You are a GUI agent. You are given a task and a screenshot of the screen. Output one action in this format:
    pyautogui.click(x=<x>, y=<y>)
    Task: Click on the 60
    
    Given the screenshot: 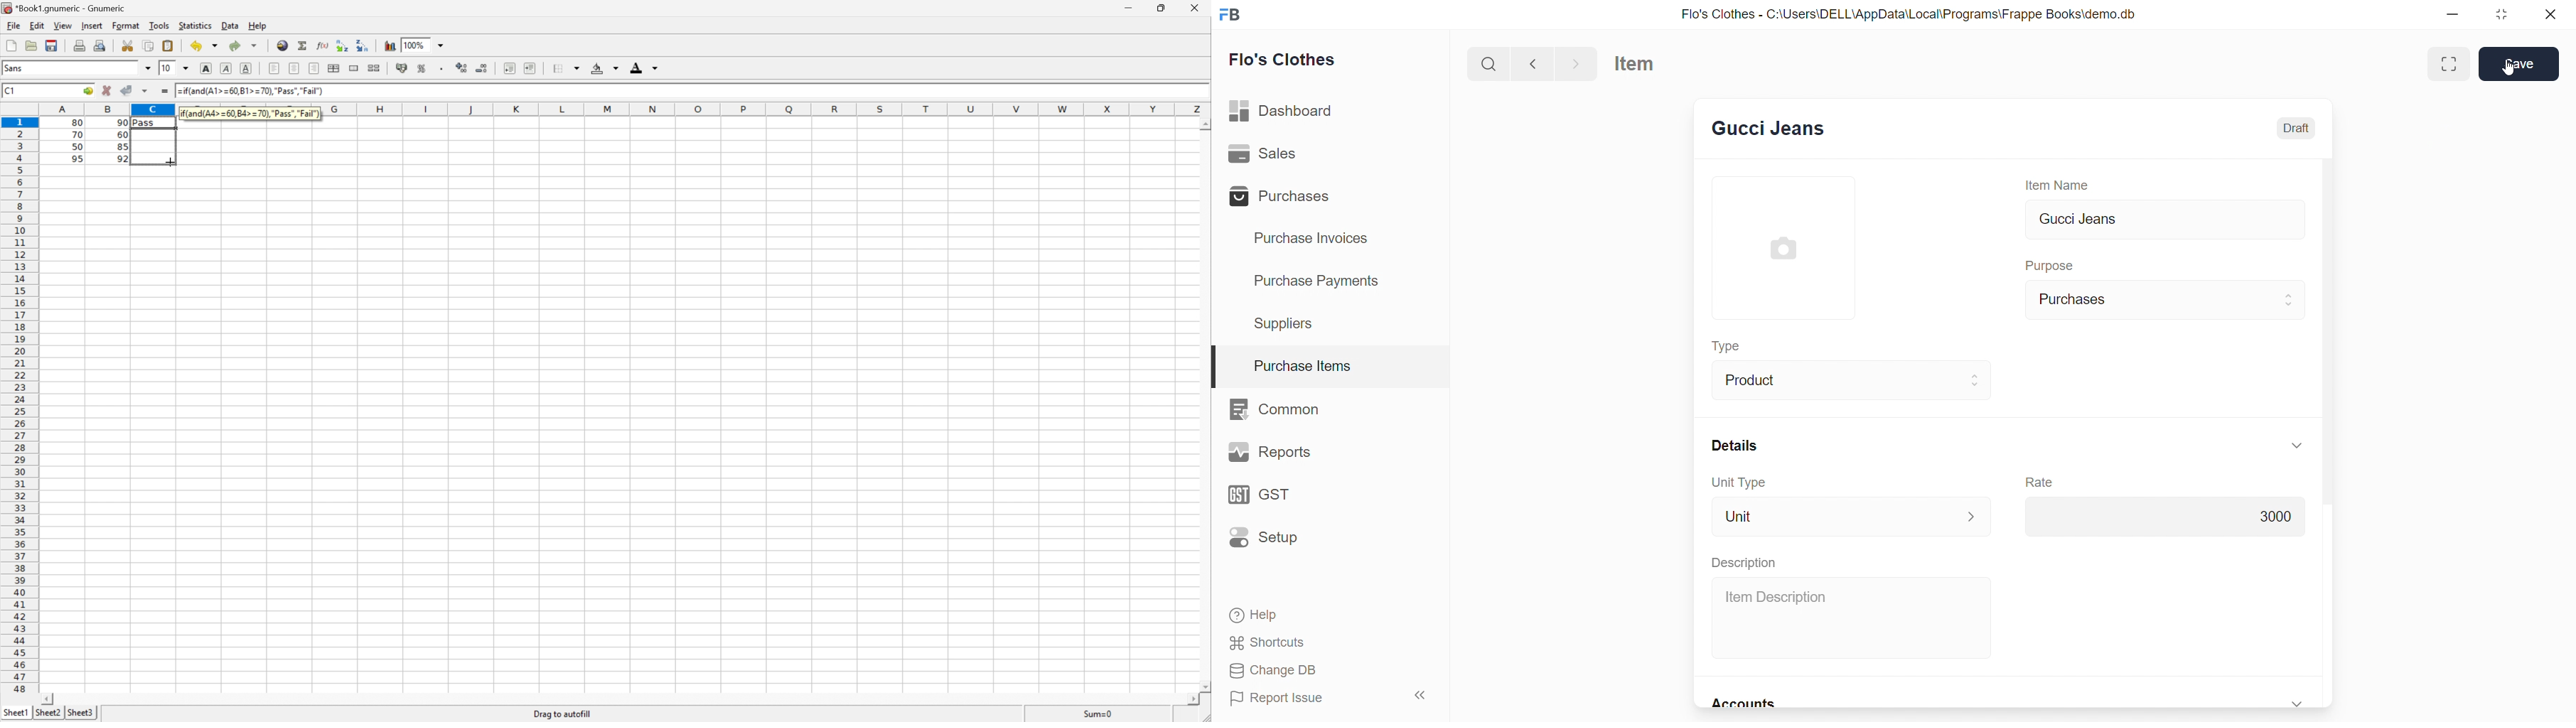 What is the action you would take?
    pyautogui.click(x=122, y=134)
    